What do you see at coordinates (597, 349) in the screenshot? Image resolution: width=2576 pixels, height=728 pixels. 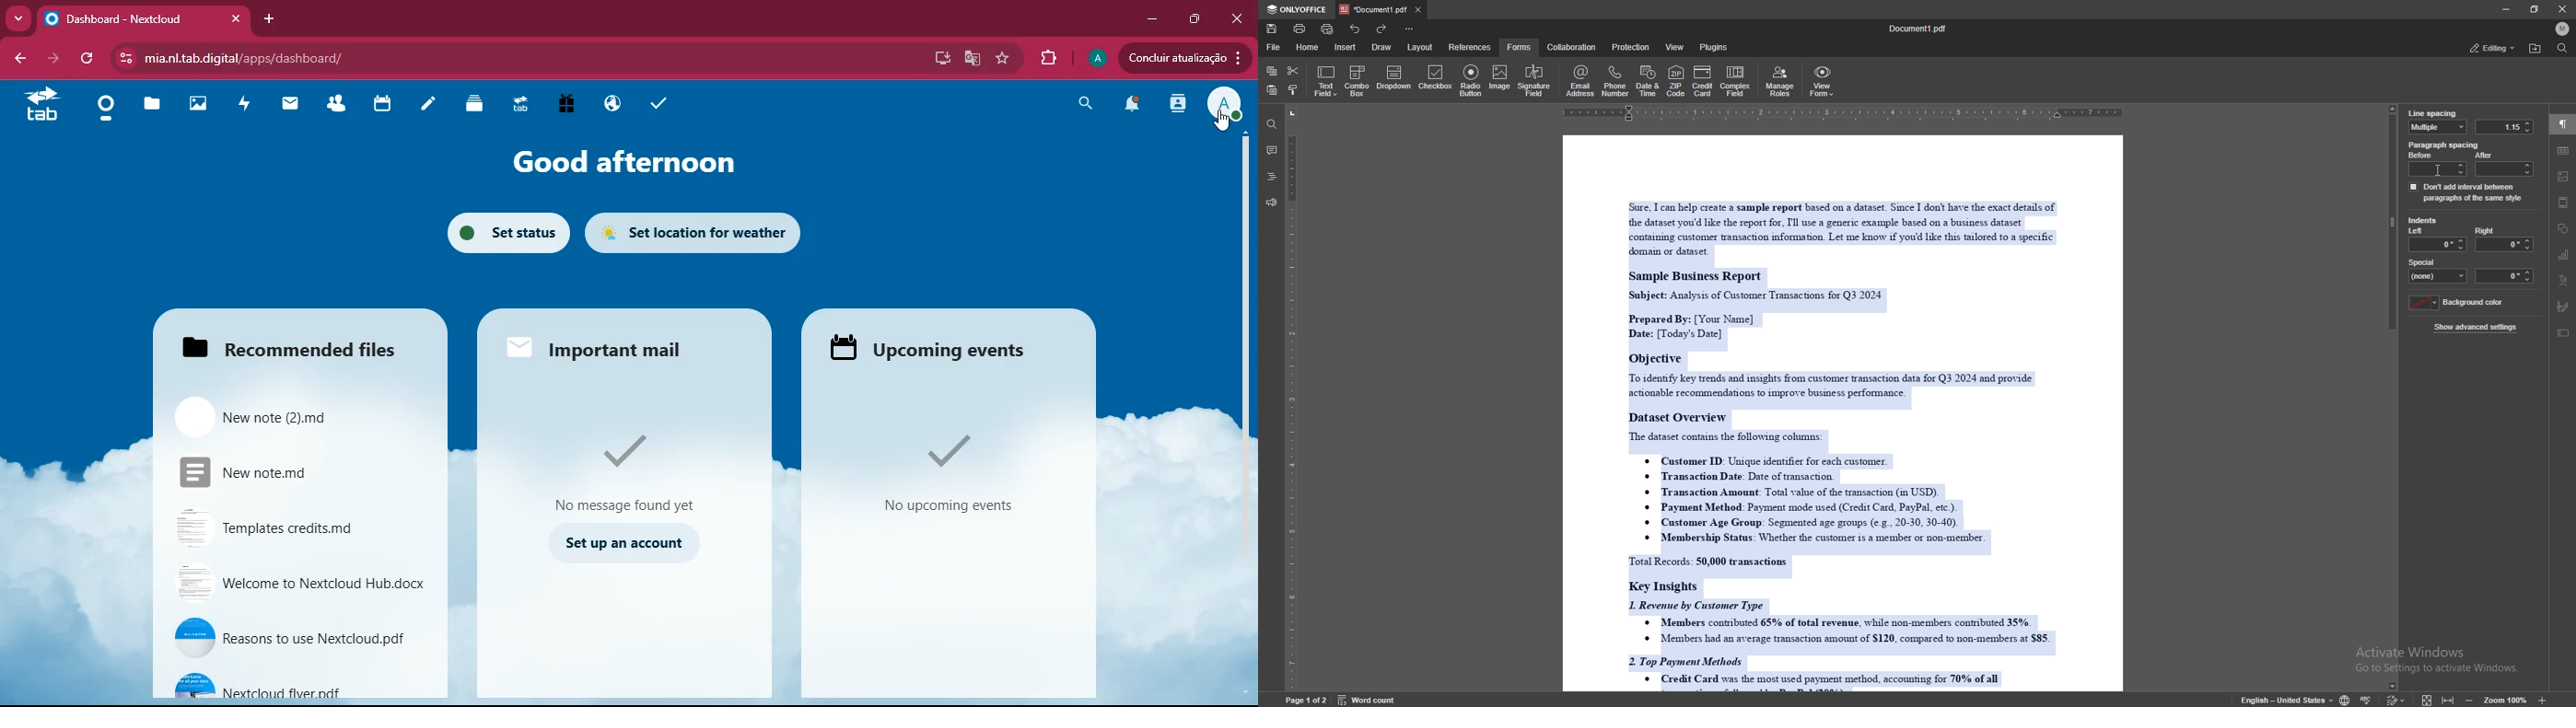 I see `Important mail` at bounding box center [597, 349].